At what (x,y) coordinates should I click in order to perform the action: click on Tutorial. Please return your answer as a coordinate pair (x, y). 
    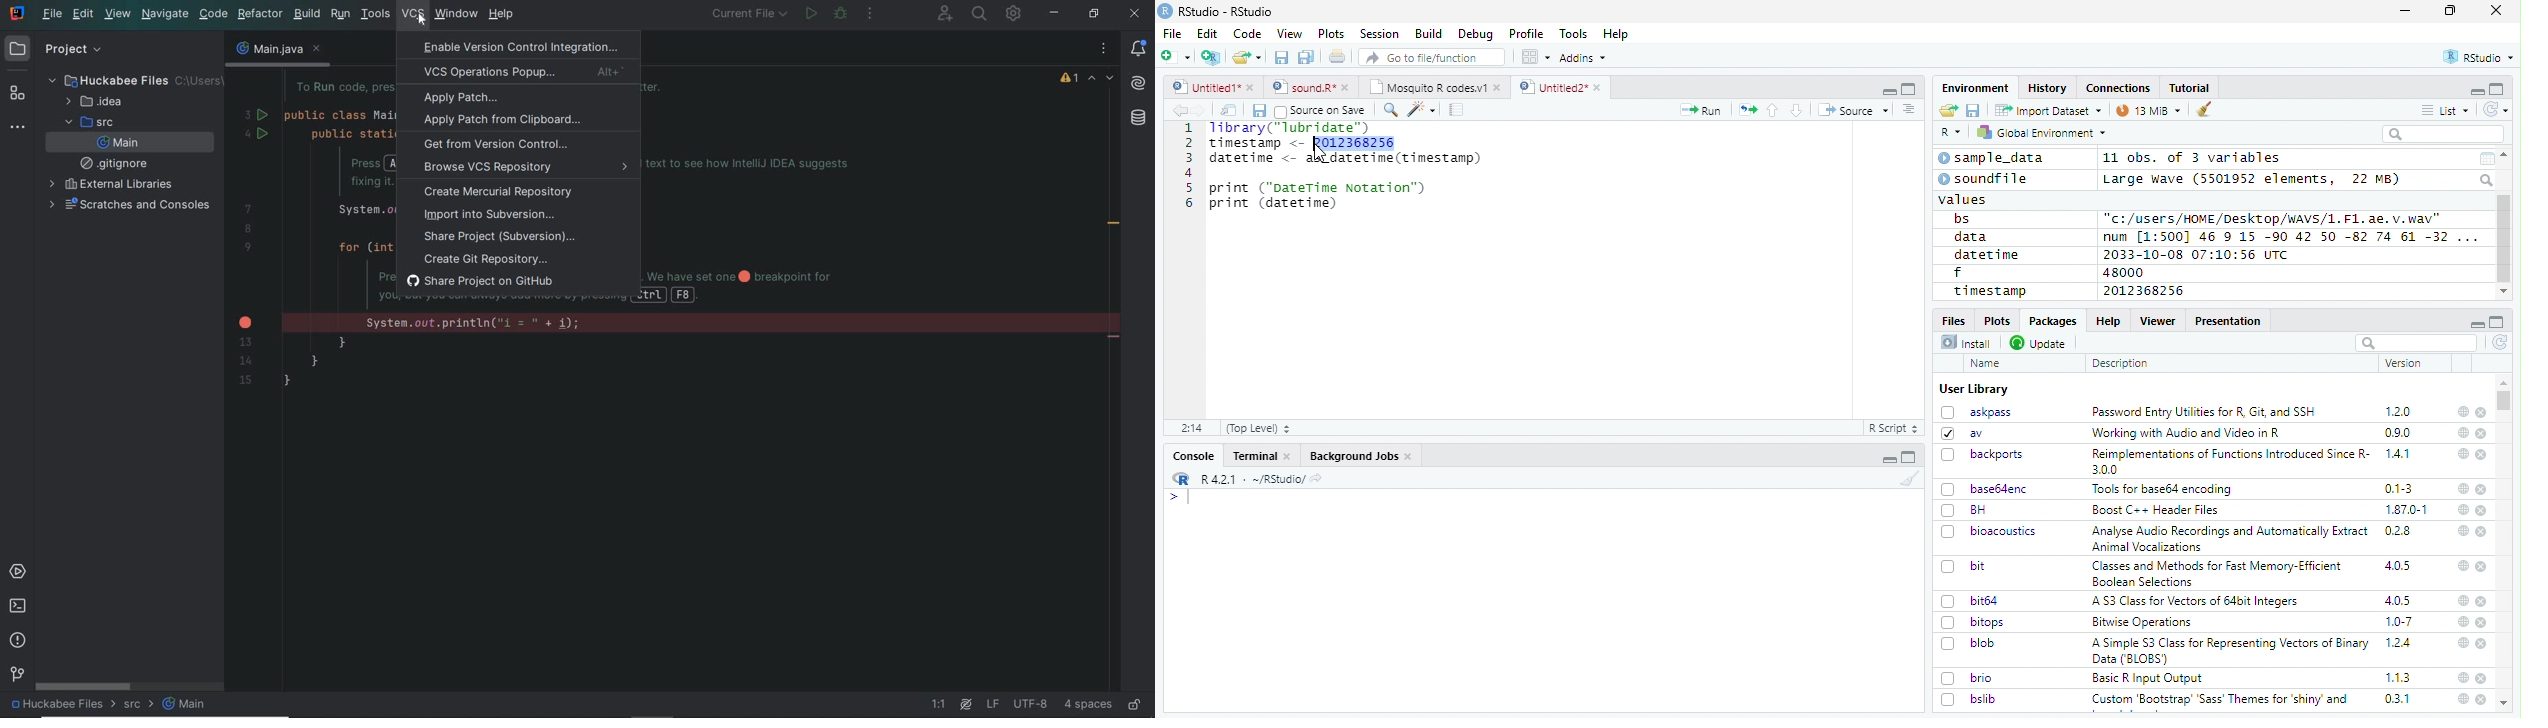
    Looking at the image, I should click on (2191, 88).